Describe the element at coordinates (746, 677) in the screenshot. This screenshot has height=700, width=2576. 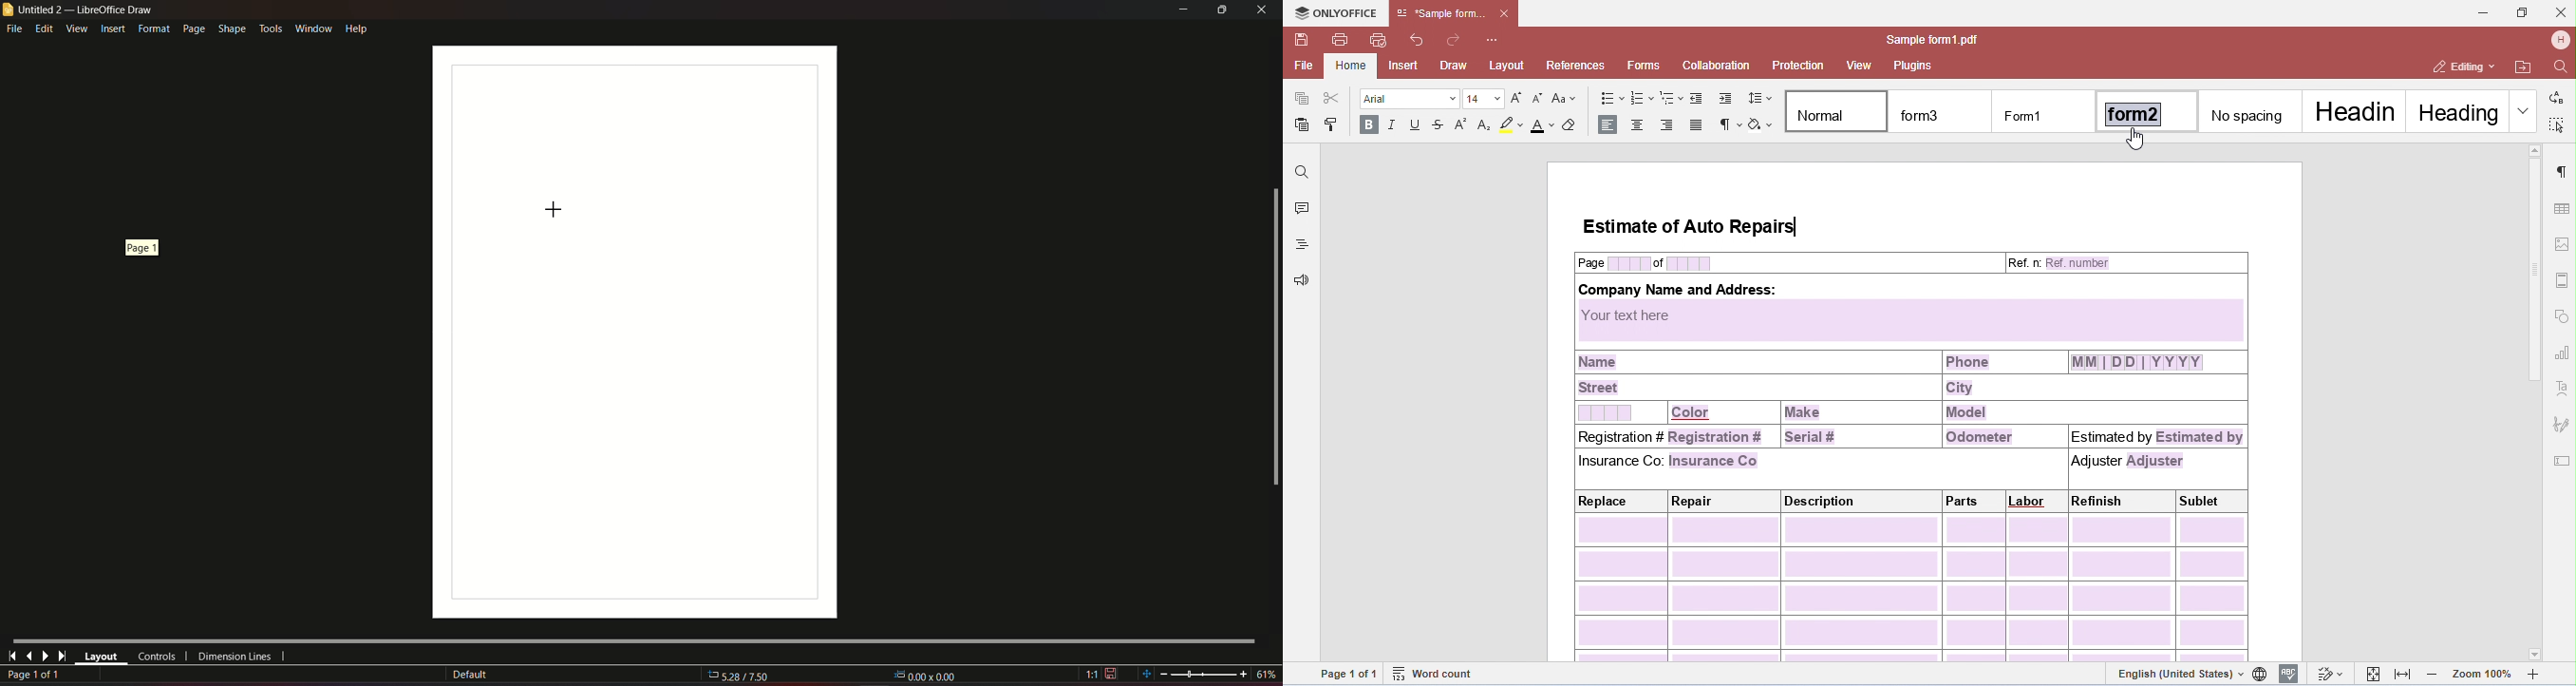
I see `-11.76/-1.49` at that location.